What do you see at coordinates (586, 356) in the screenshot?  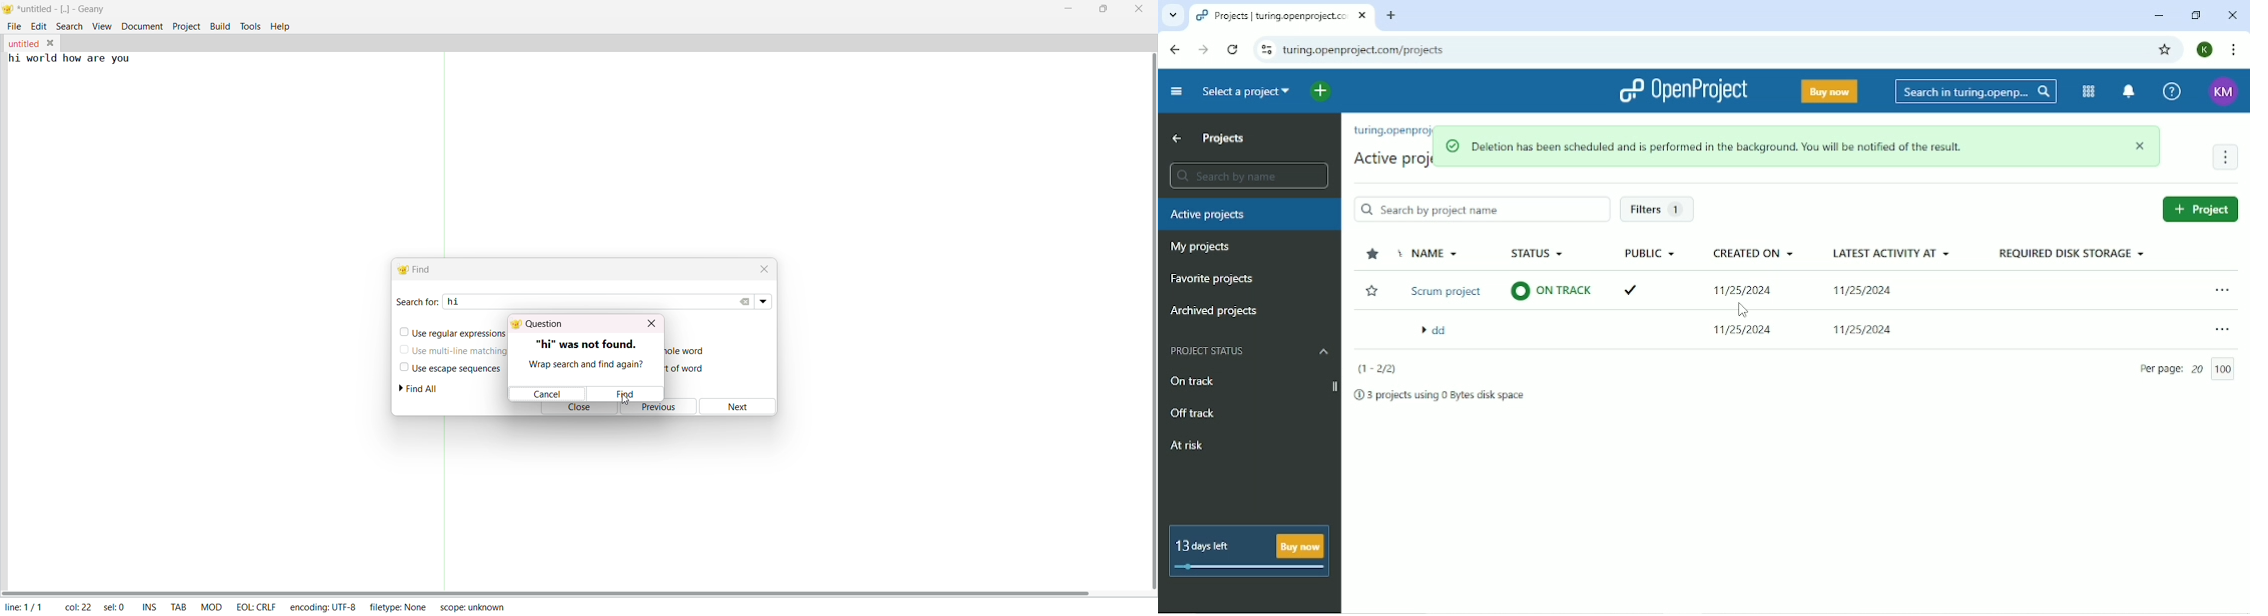 I see `"hi" was not found. wrap search and find again?` at bounding box center [586, 356].